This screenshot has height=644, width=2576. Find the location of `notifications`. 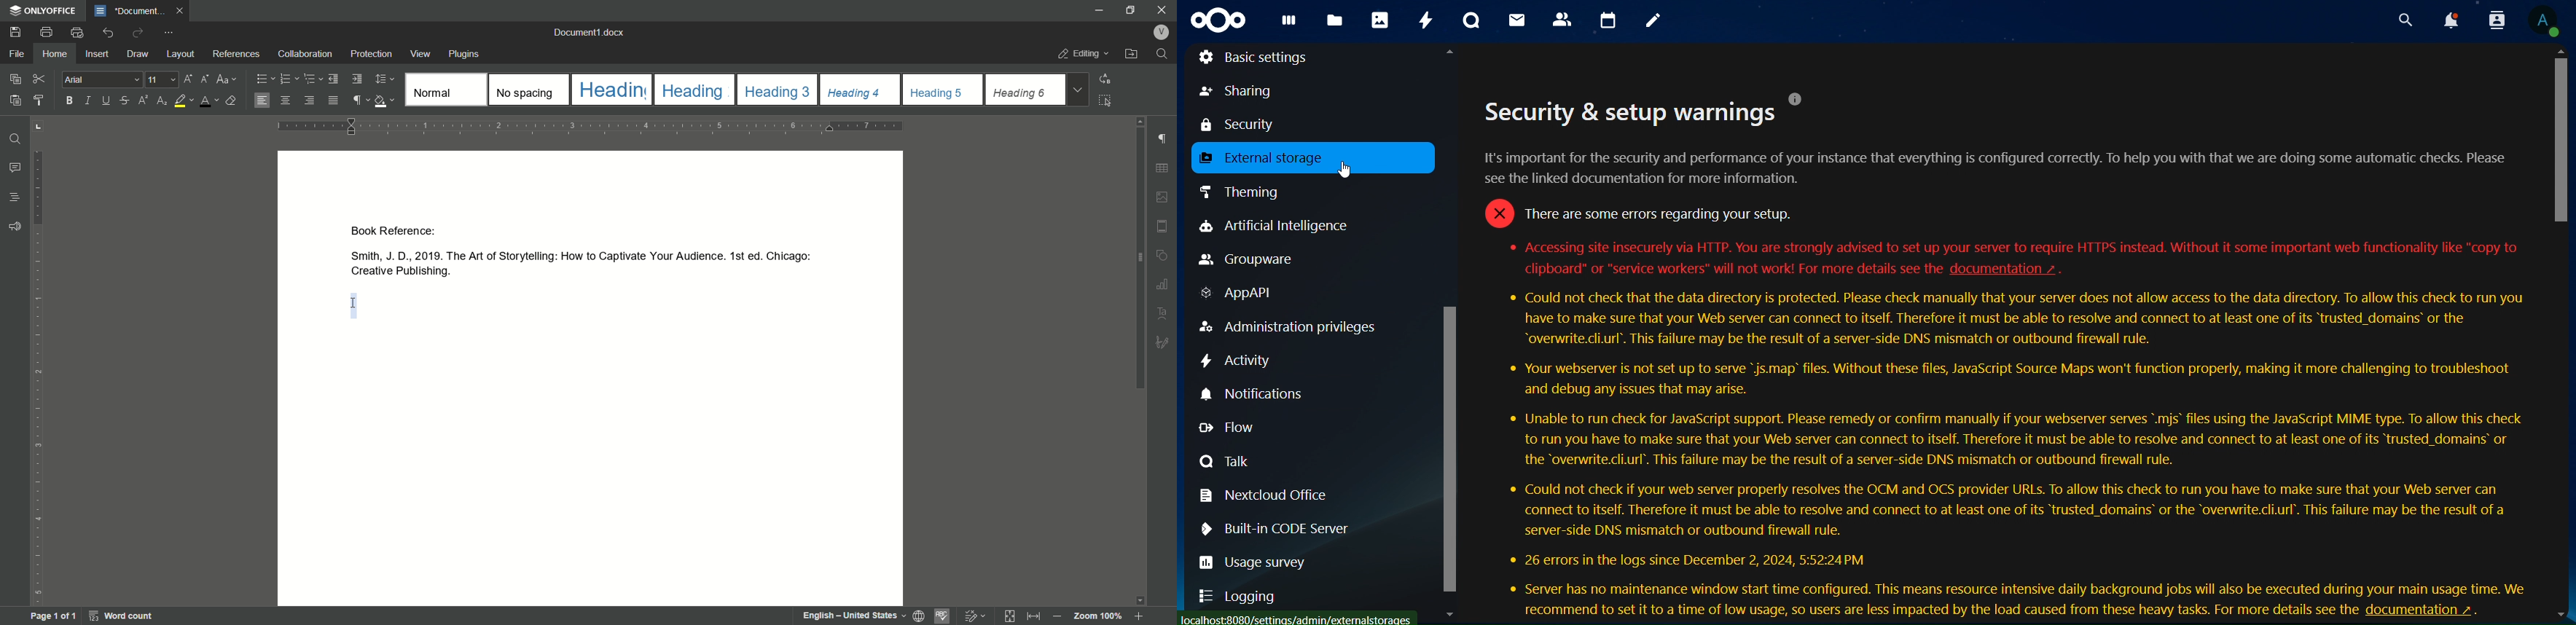

notifications is located at coordinates (1252, 394).